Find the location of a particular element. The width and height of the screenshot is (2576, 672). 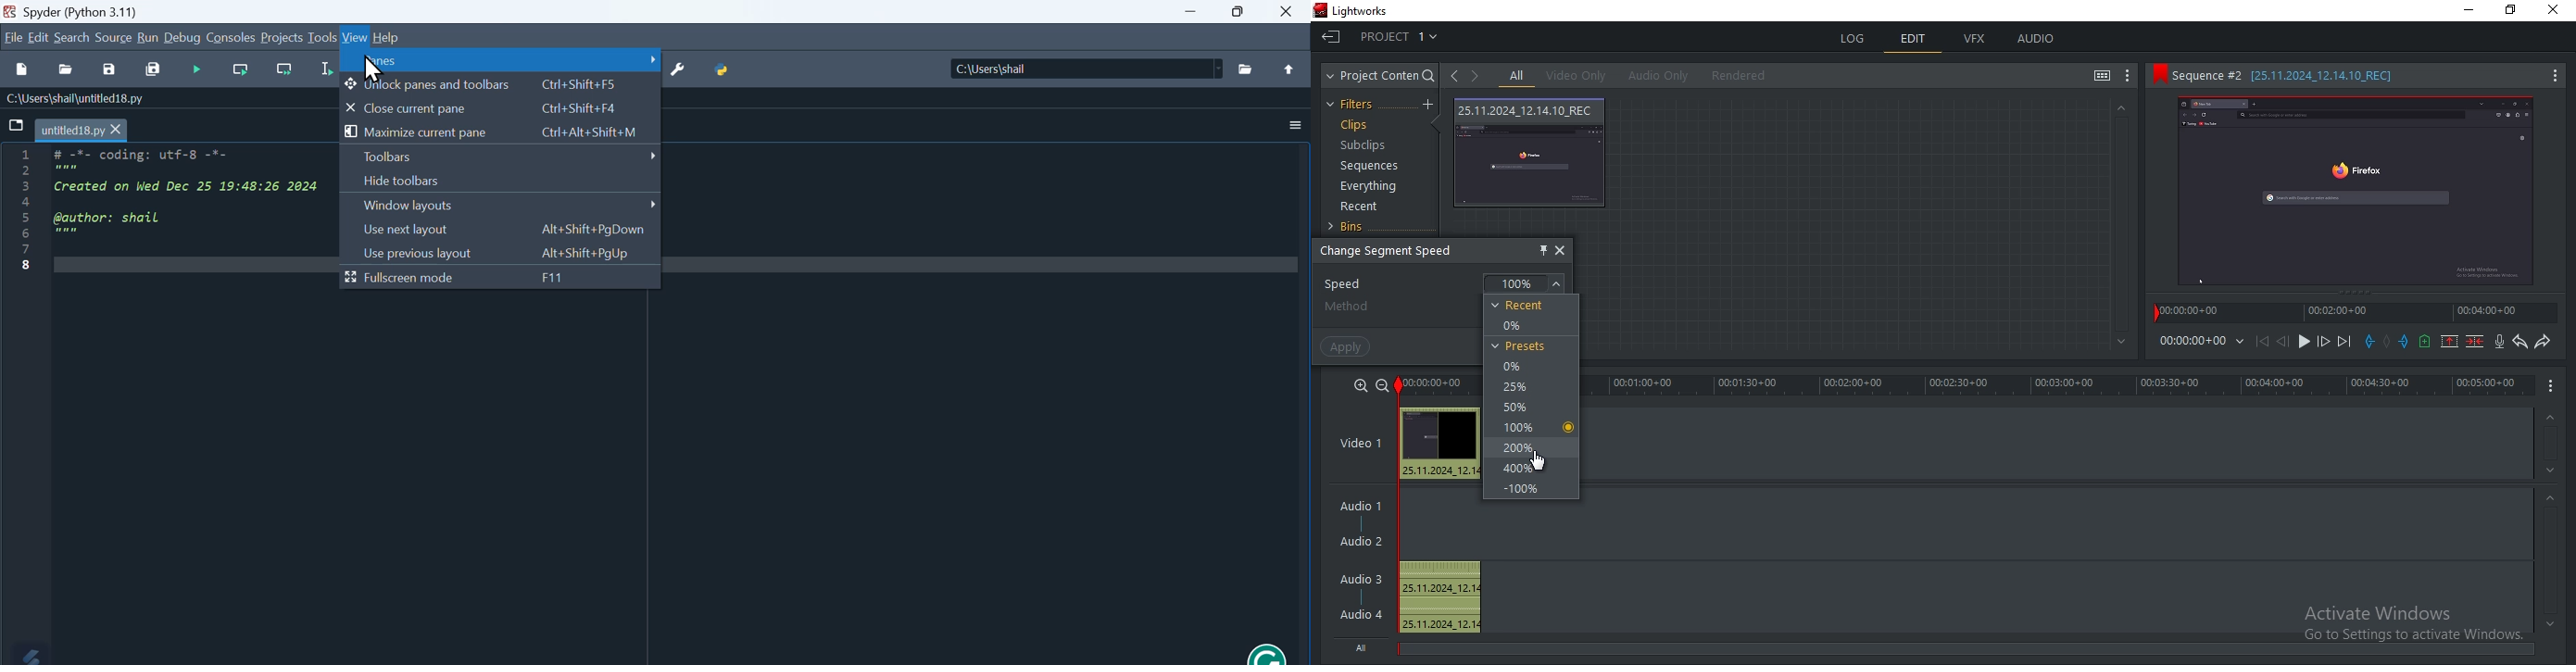

cursor is located at coordinates (371, 70).